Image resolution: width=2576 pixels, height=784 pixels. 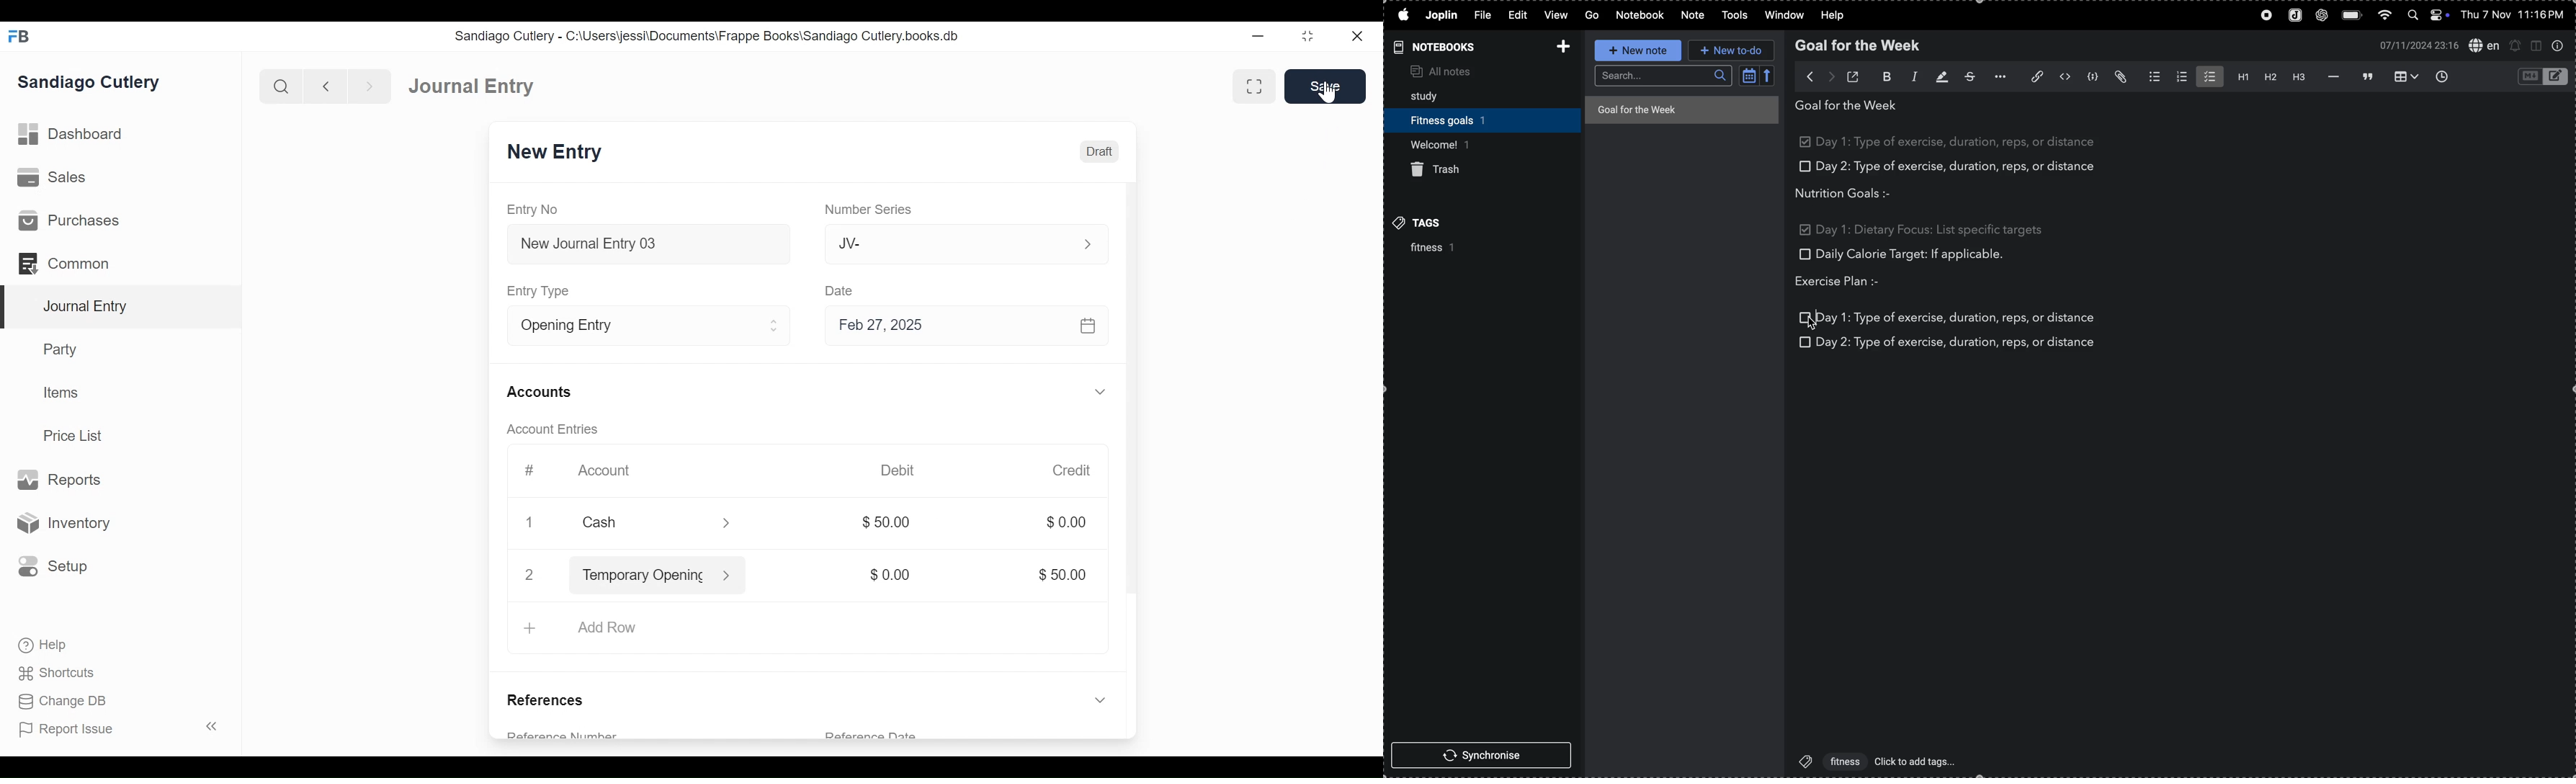 I want to click on Day 1: dietary focus: list specific targets , so click(x=1931, y=228).